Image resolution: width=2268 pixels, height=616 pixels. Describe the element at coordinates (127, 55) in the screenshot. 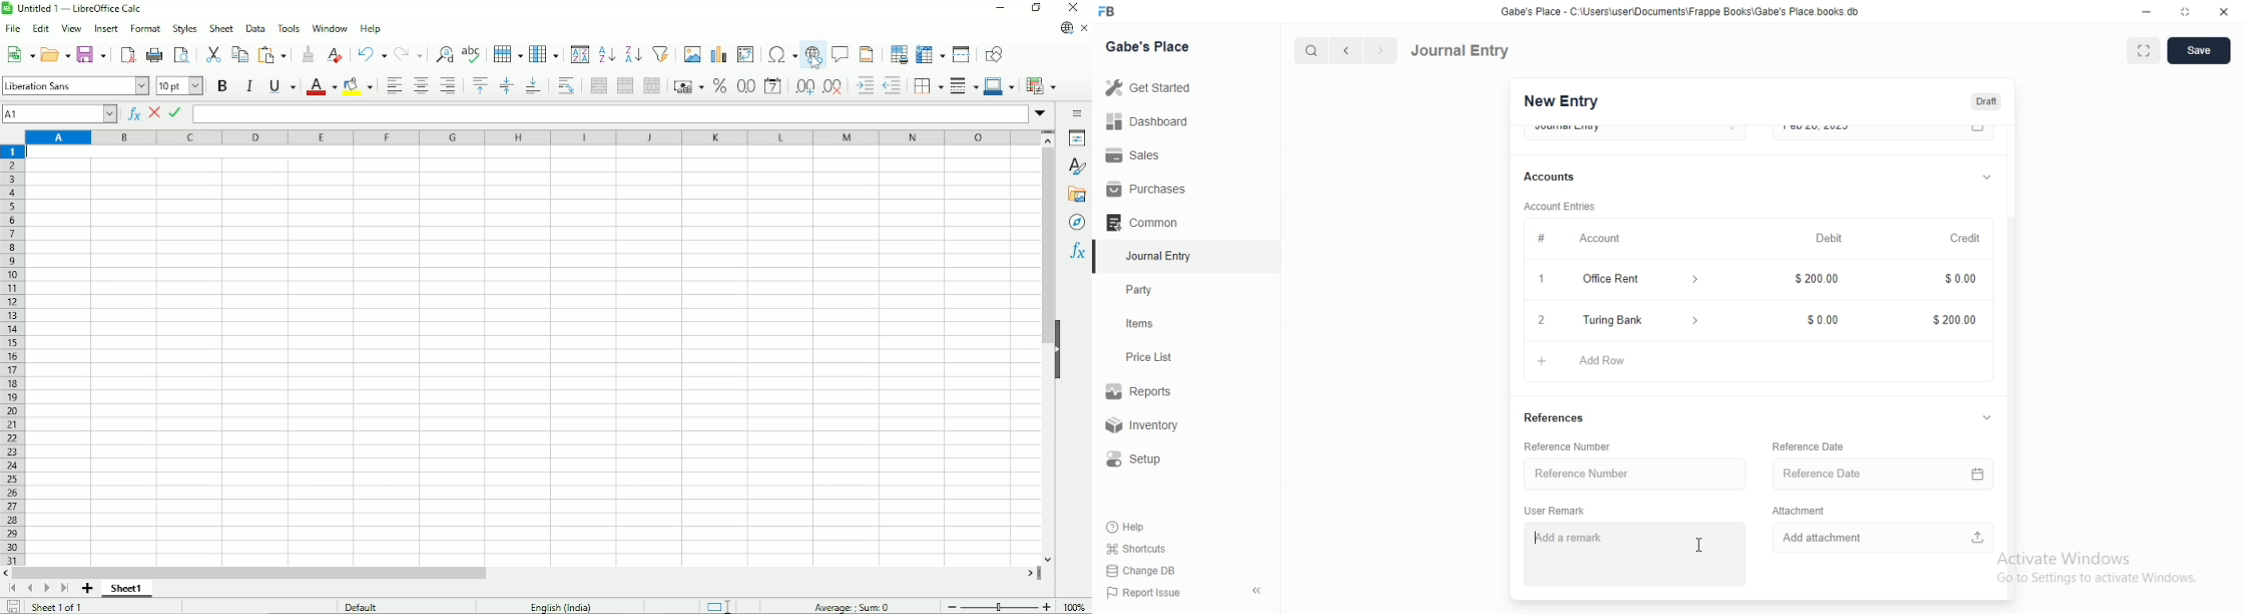

I see `Export directly as PDF` at that location.